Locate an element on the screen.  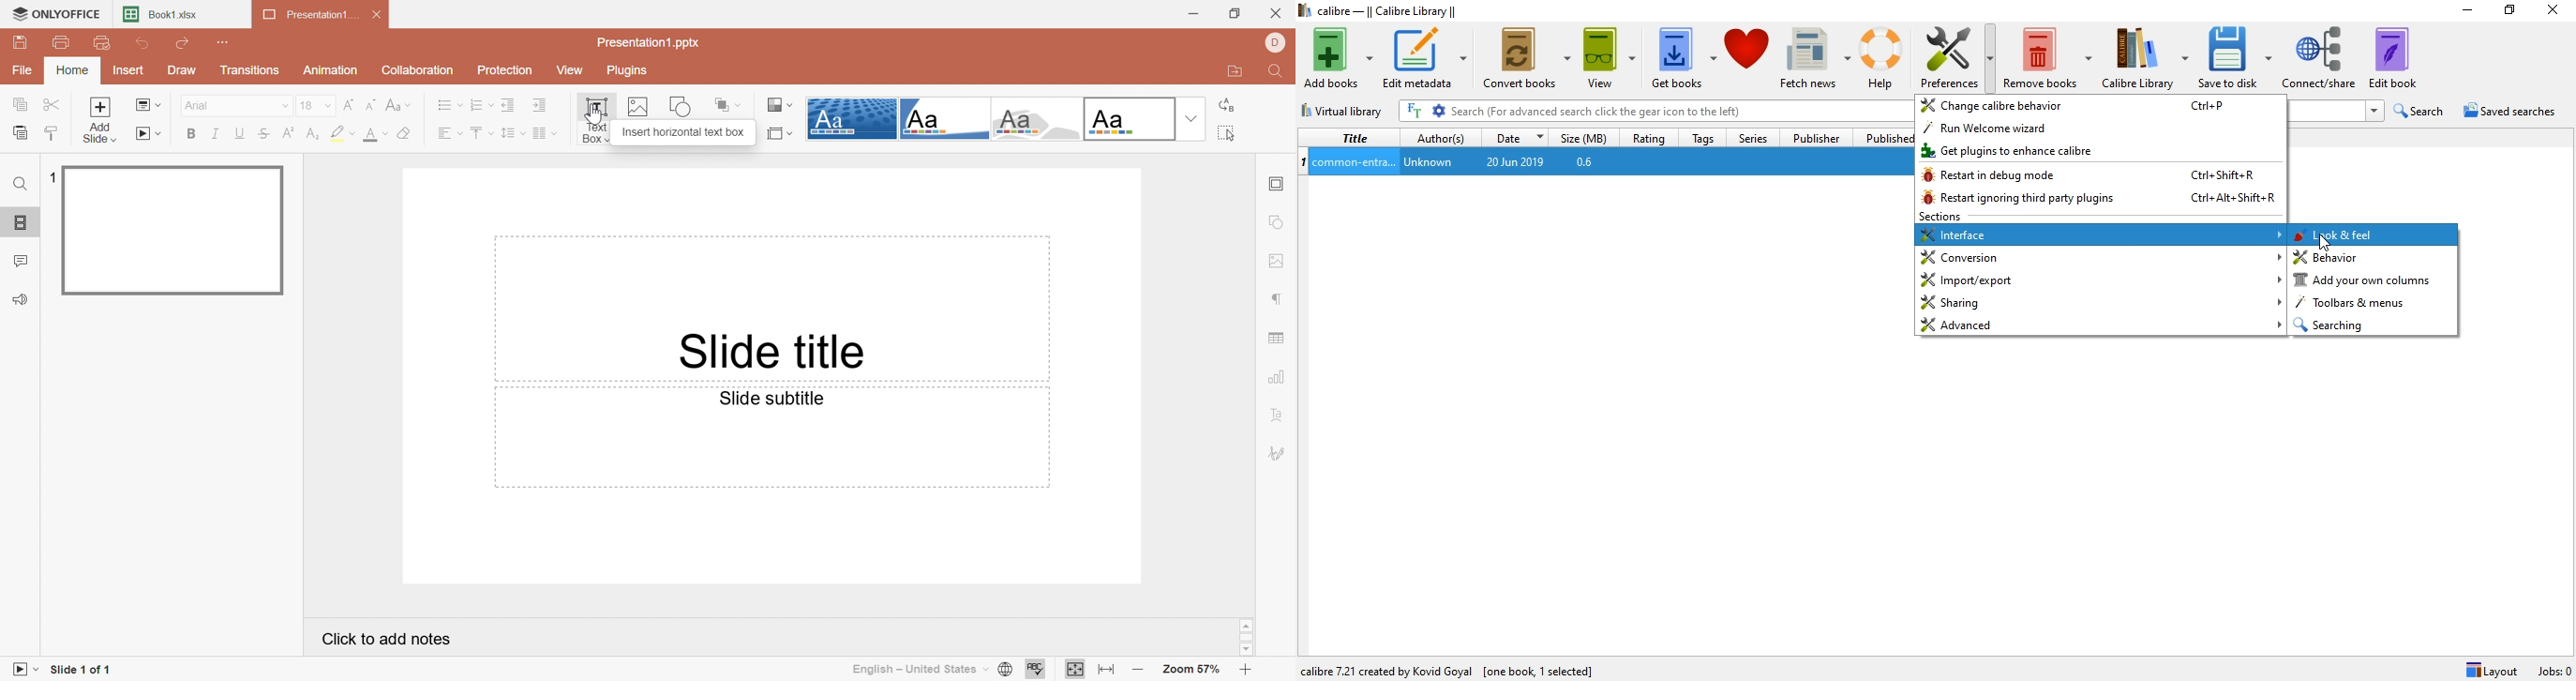
Search is located at coordinates (2421, 111).